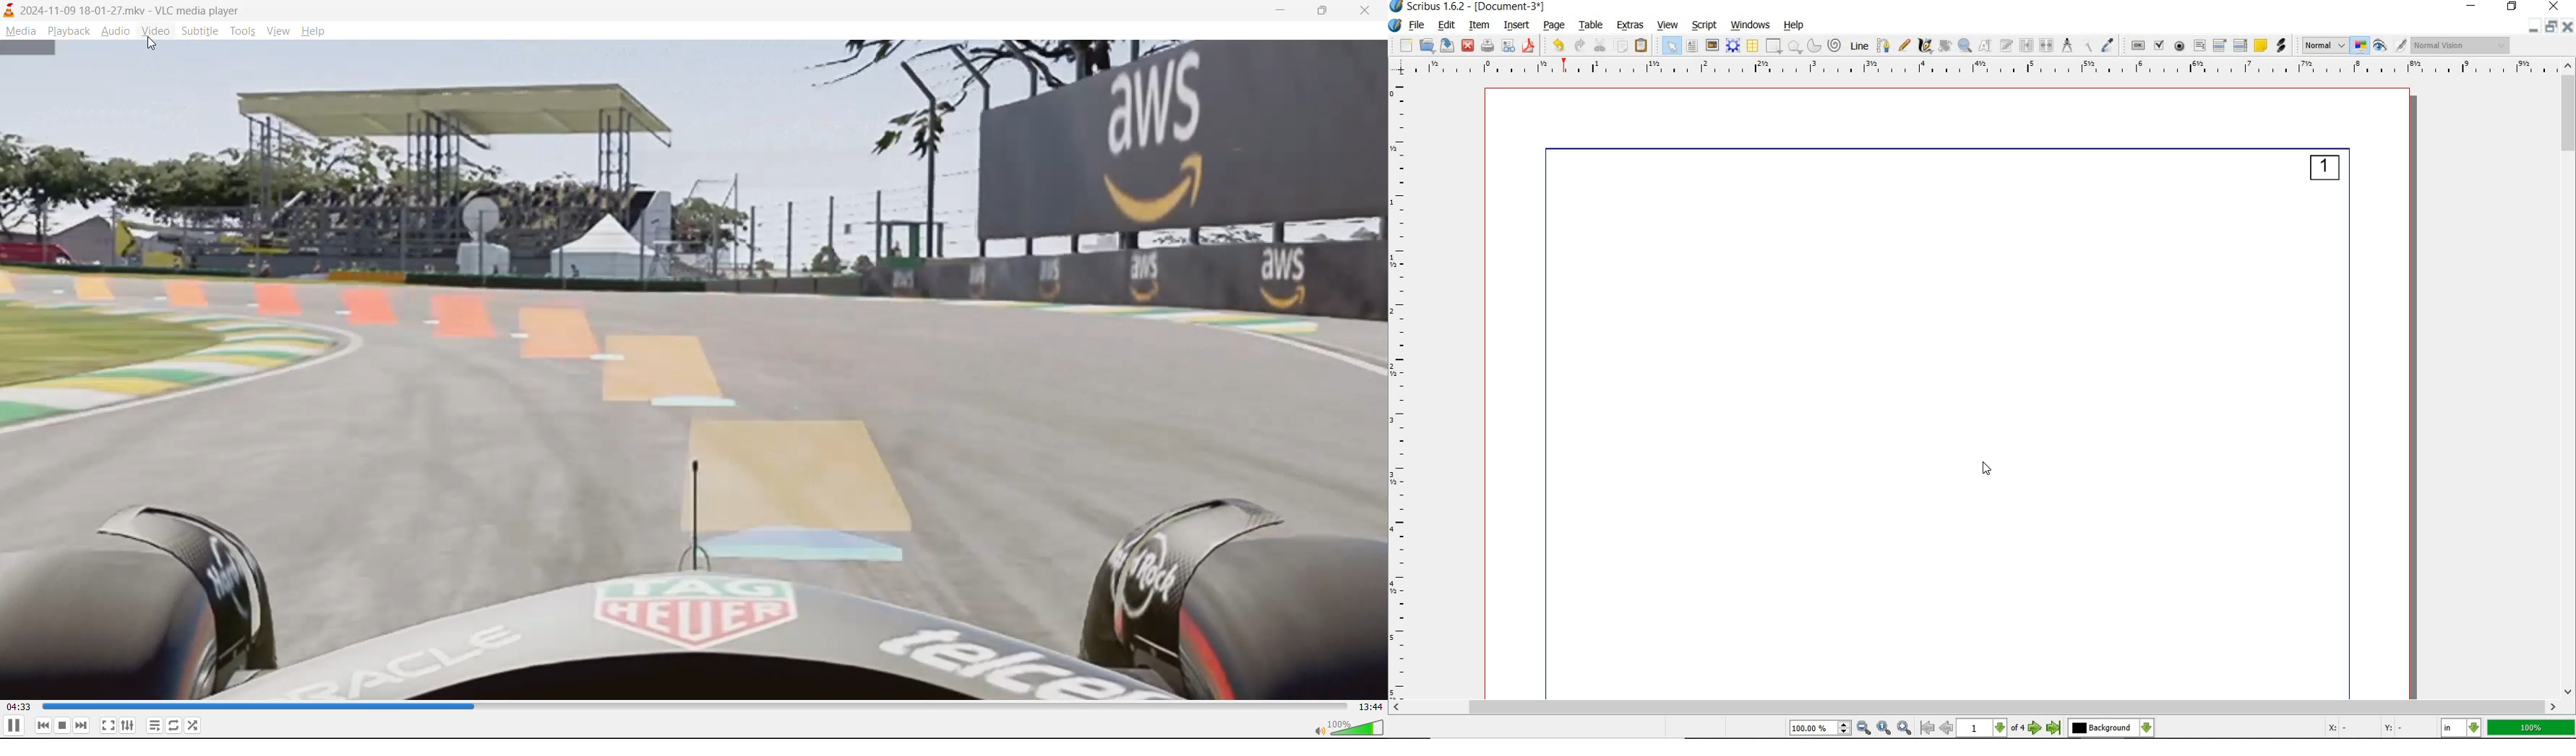 The width and height of the screenshot is (2576, 756). Describe the element at coordinates (1478, 25) in the screenshot. I see `item` at that location.